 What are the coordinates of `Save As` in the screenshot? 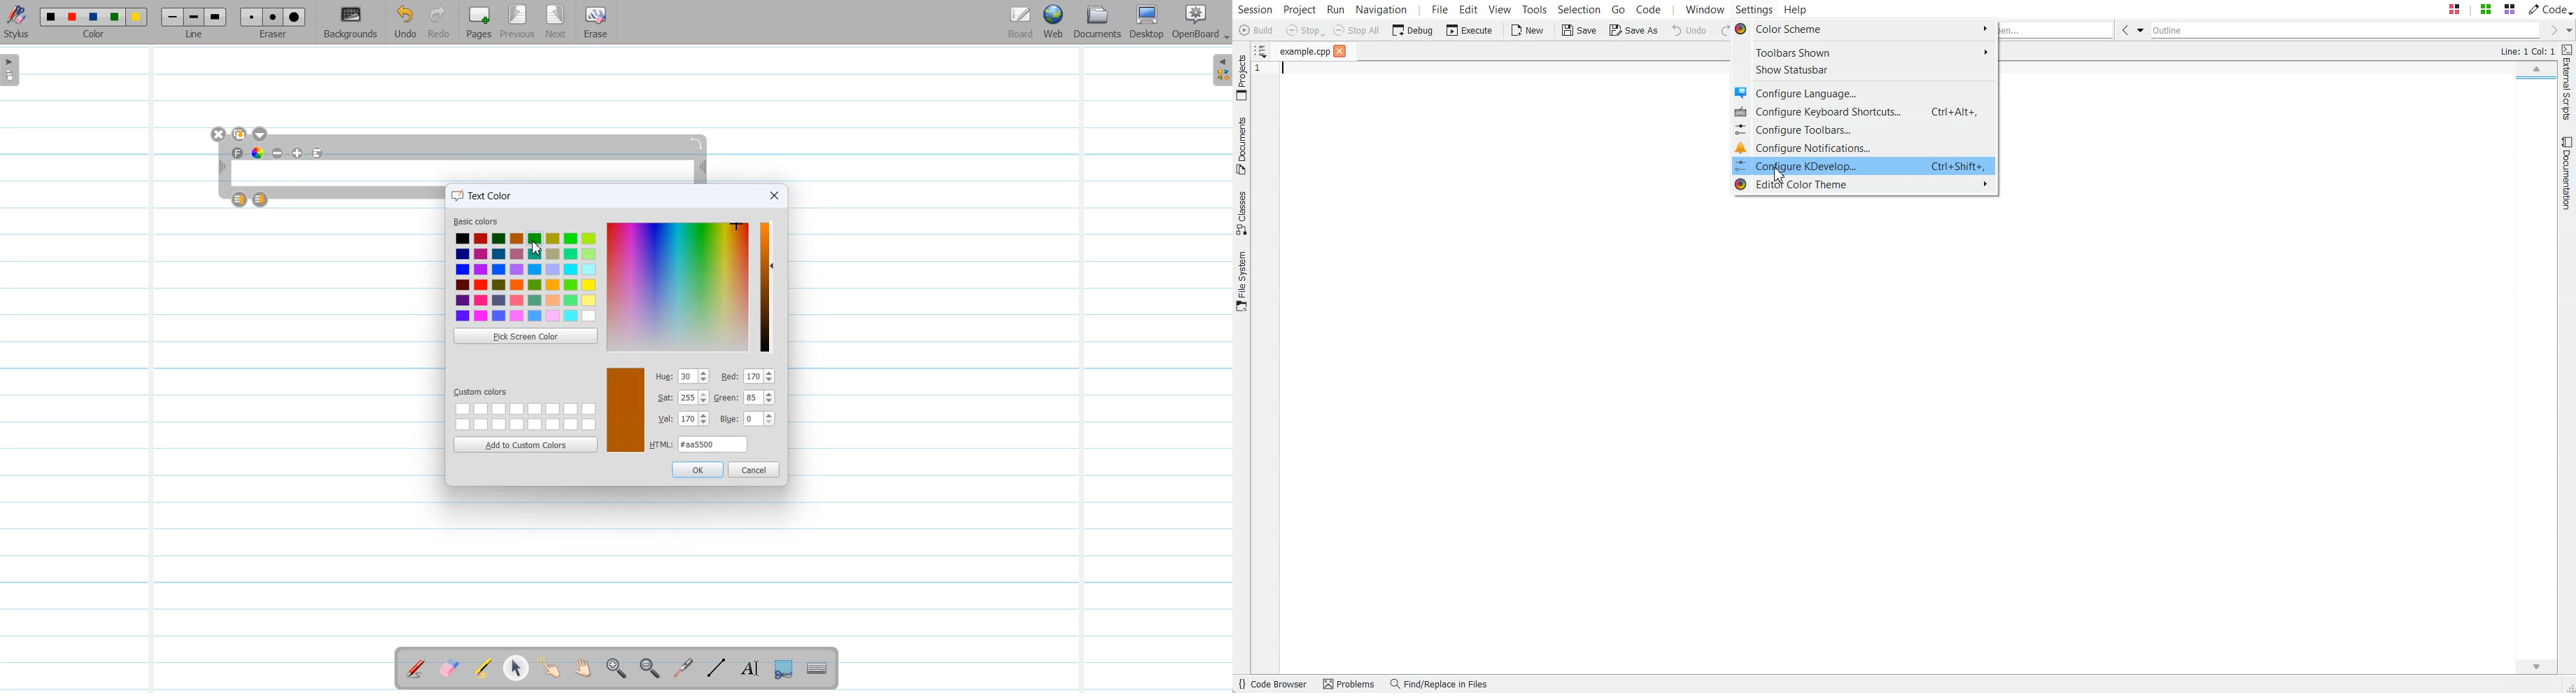 It's located at (1633, 31).